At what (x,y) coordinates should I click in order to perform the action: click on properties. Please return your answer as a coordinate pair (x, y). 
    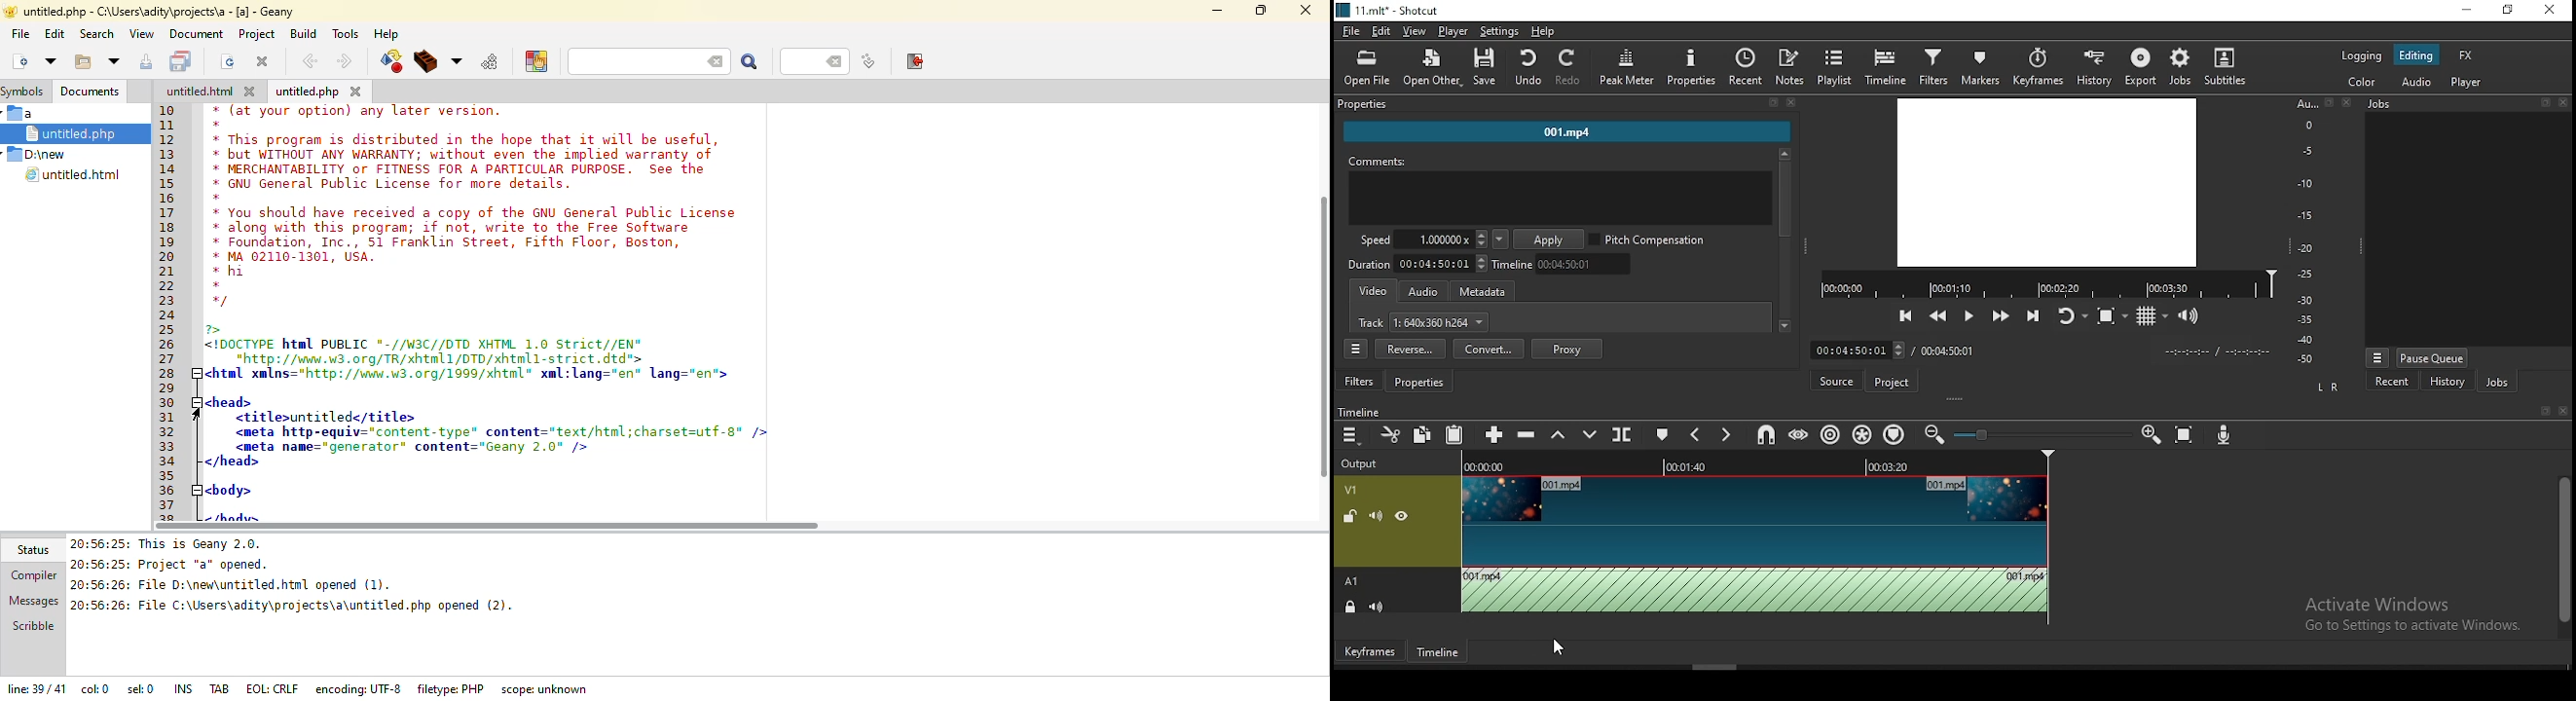
    Looking at the image, I should click on (1691, 66).